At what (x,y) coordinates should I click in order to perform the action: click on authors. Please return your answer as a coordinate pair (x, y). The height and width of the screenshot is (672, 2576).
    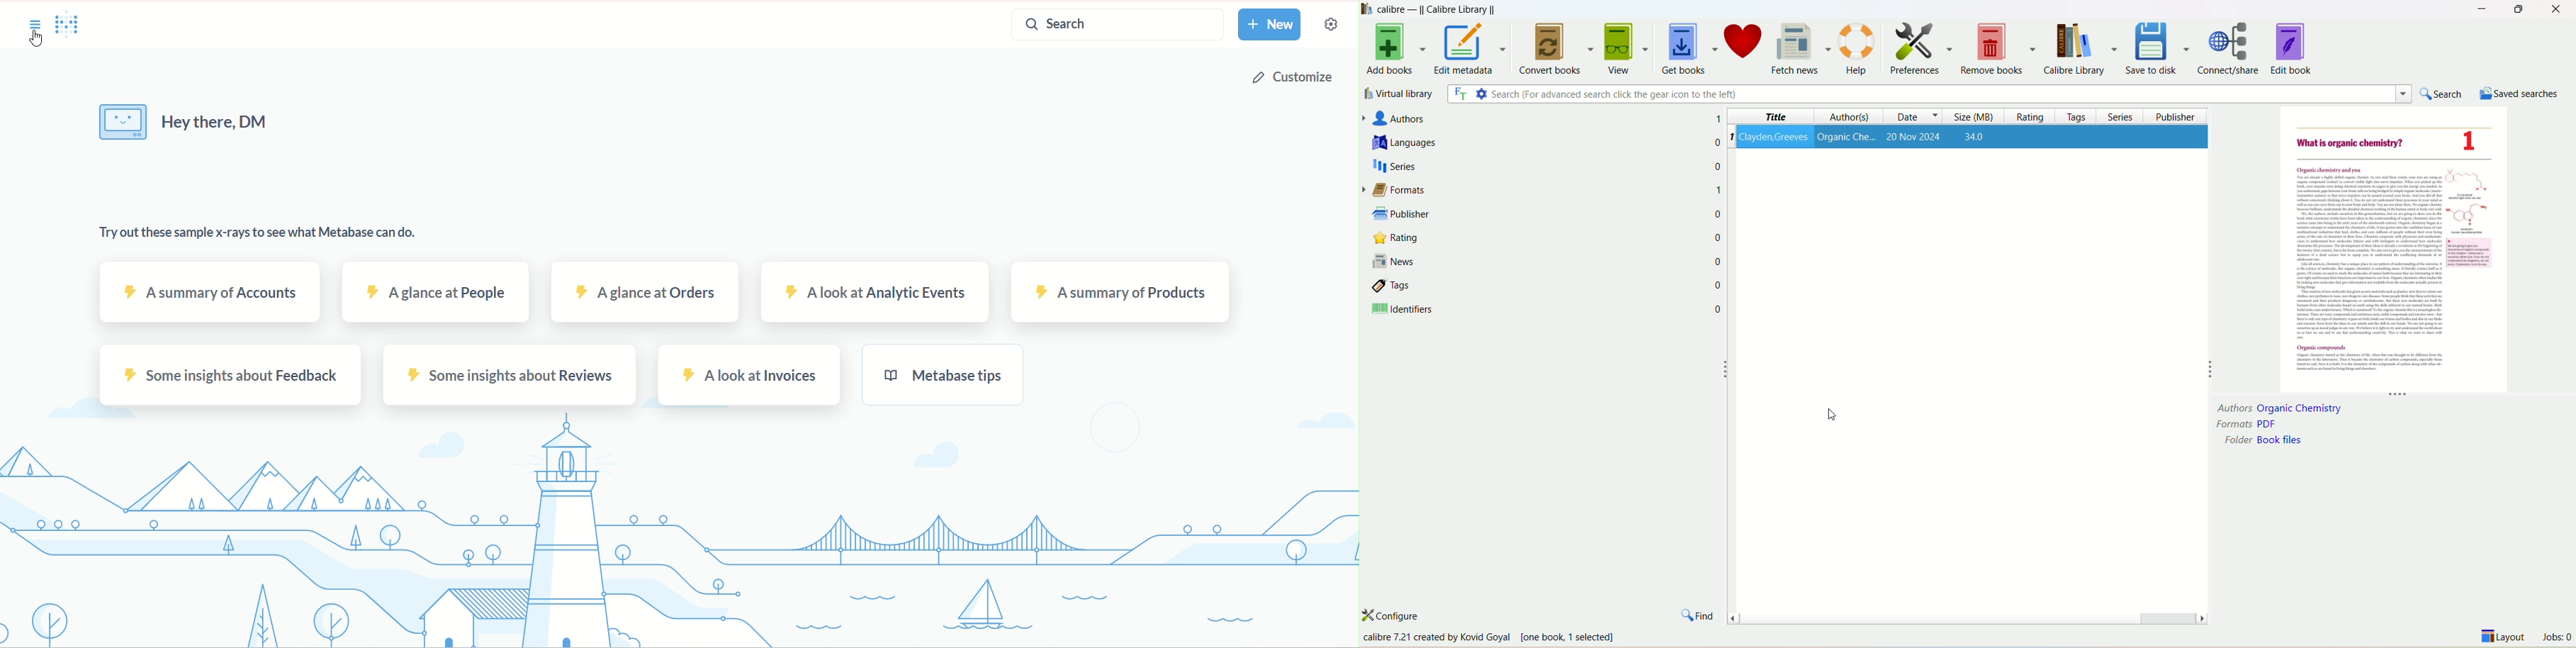
    Looking at the image, I should click on (1836, 117).